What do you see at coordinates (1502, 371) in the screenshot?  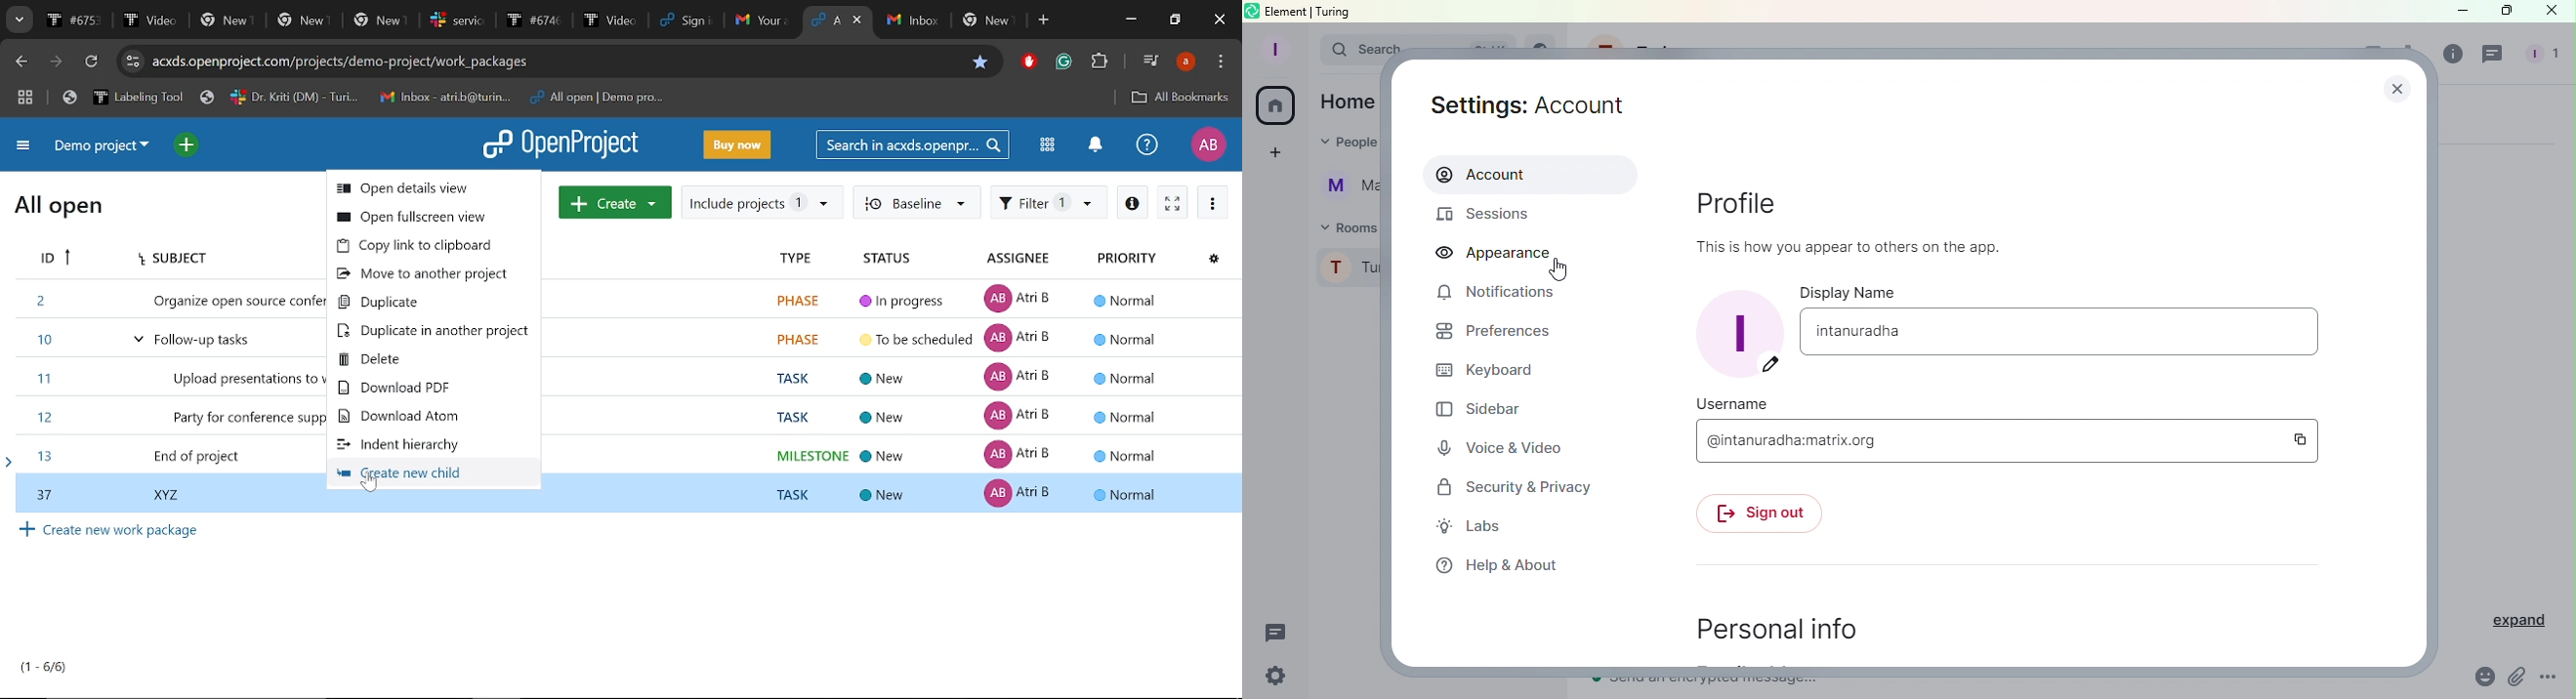 I see `Keyboard` at bounding box center [1502, 371].